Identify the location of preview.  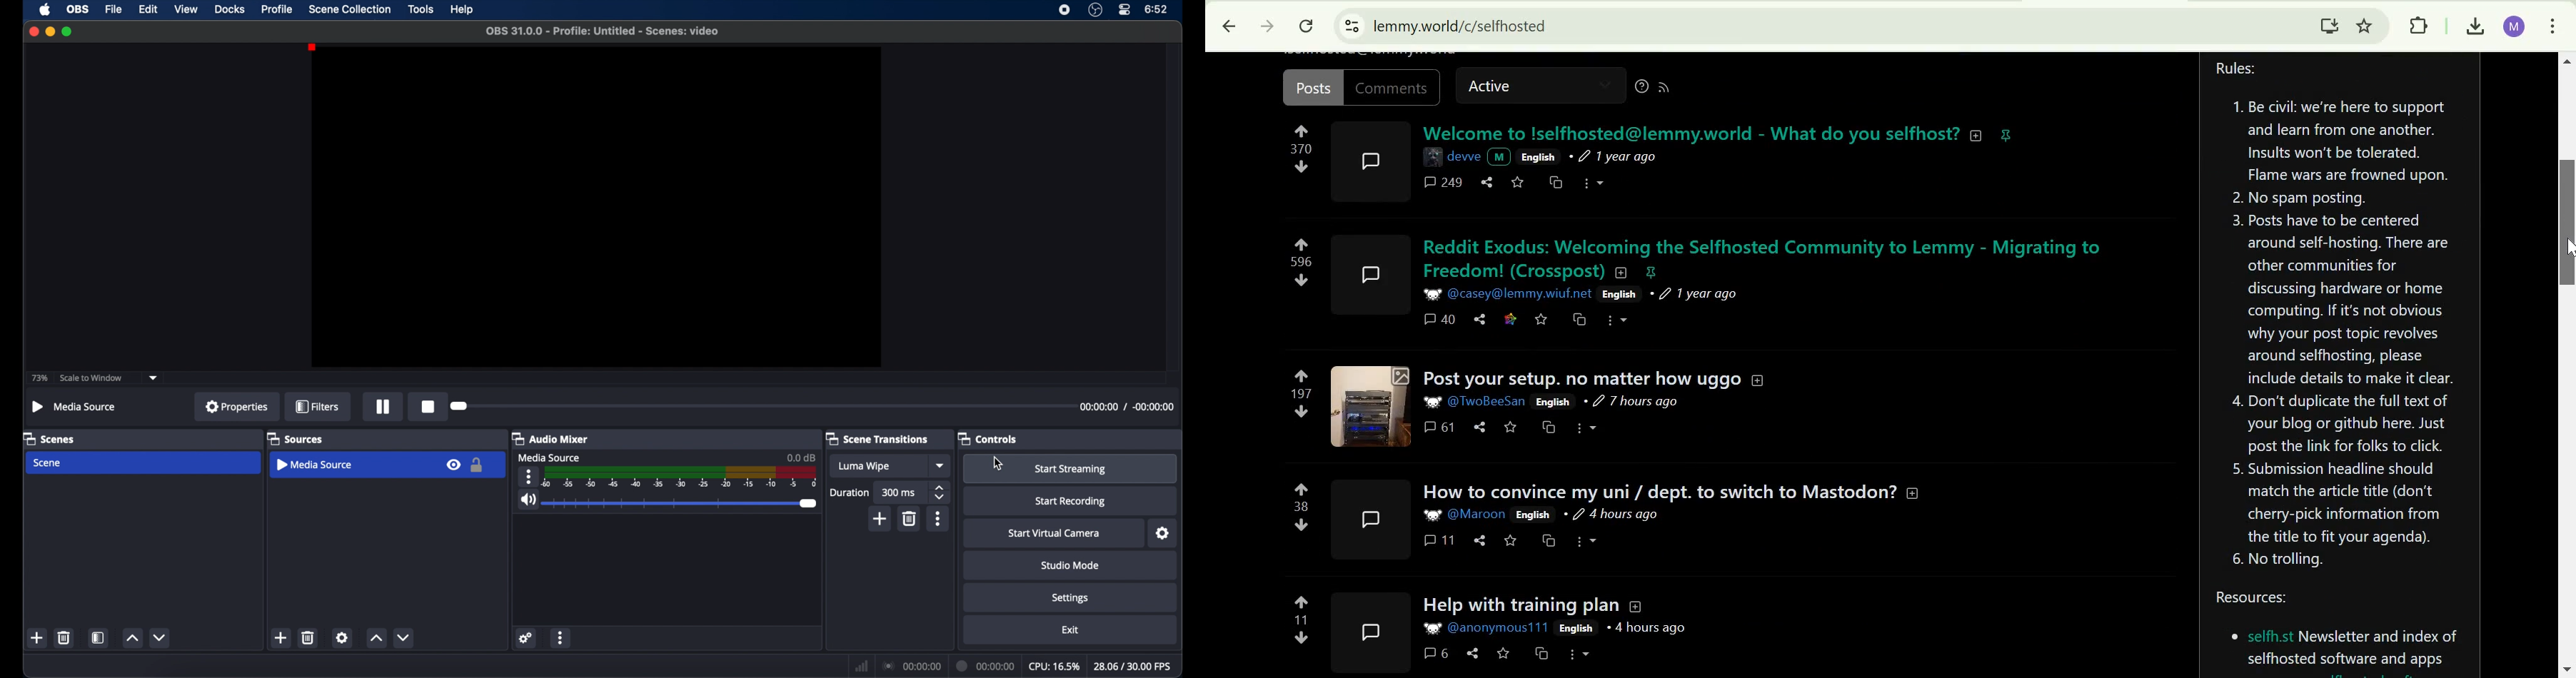
(598, 206).